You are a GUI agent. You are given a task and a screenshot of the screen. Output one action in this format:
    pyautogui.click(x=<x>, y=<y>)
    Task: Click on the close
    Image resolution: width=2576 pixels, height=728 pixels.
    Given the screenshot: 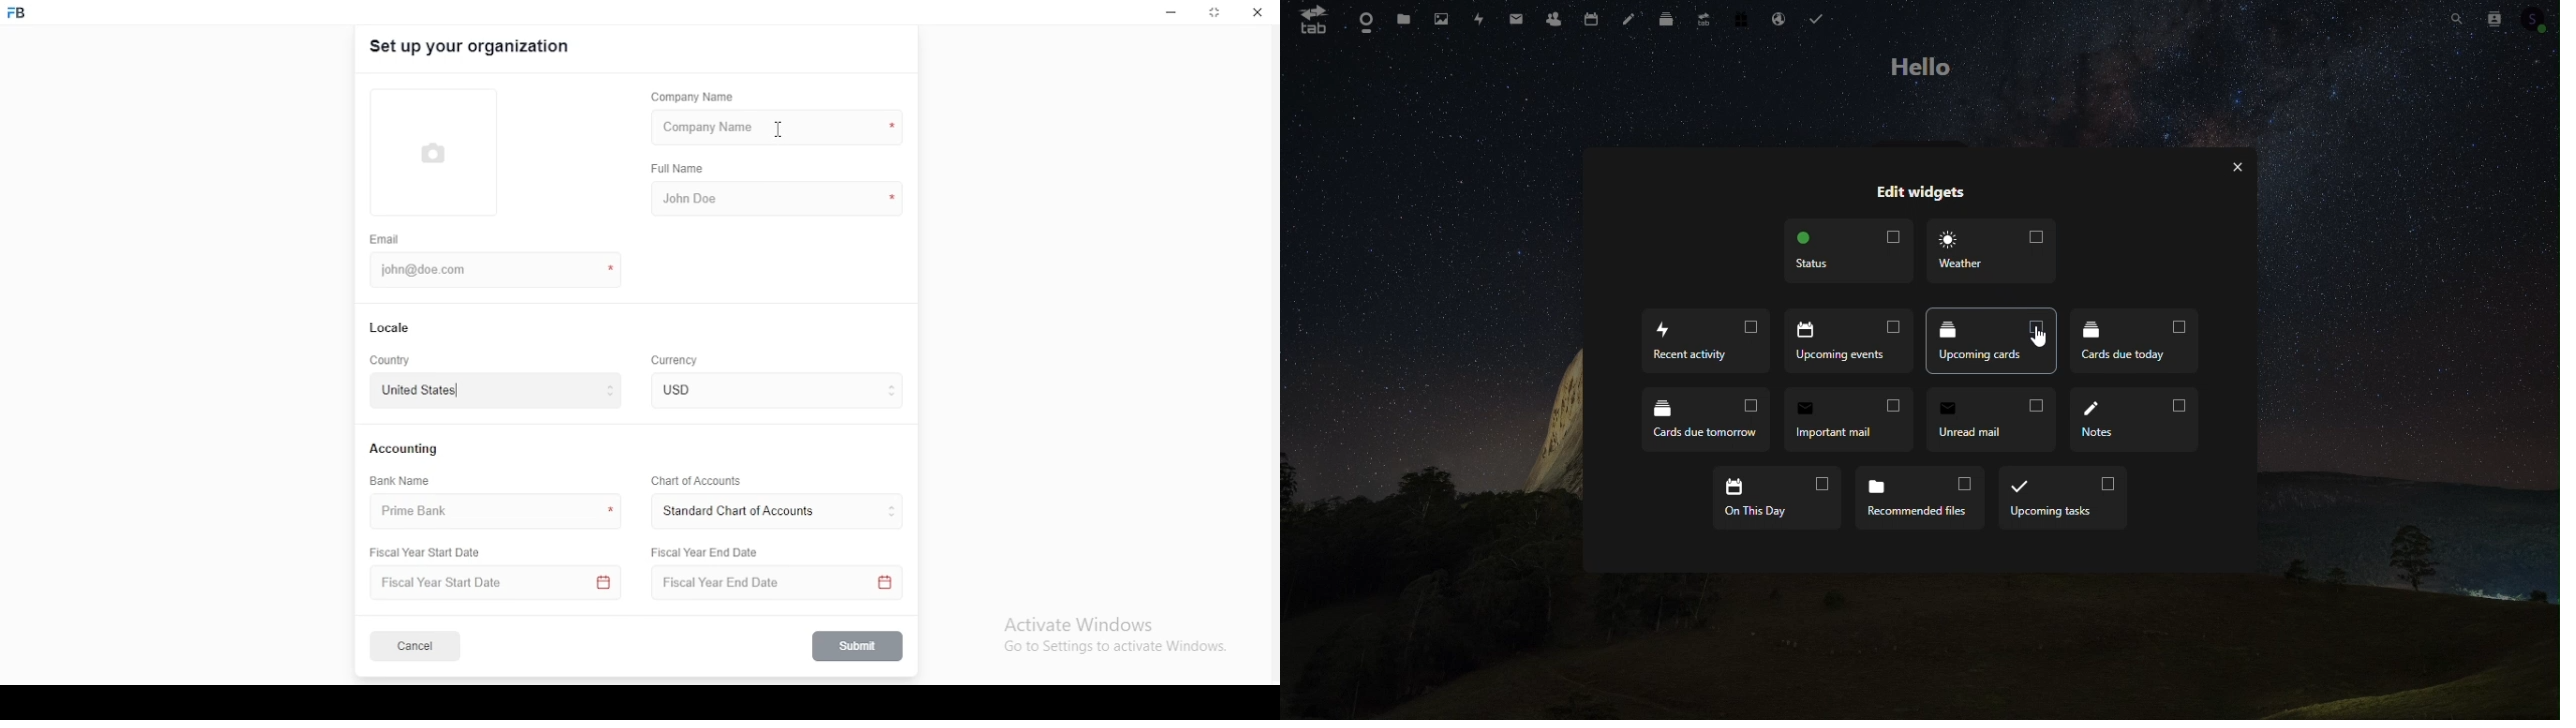 What is the action you would take?
    pyautogui.click(x=2243, y=167)
    